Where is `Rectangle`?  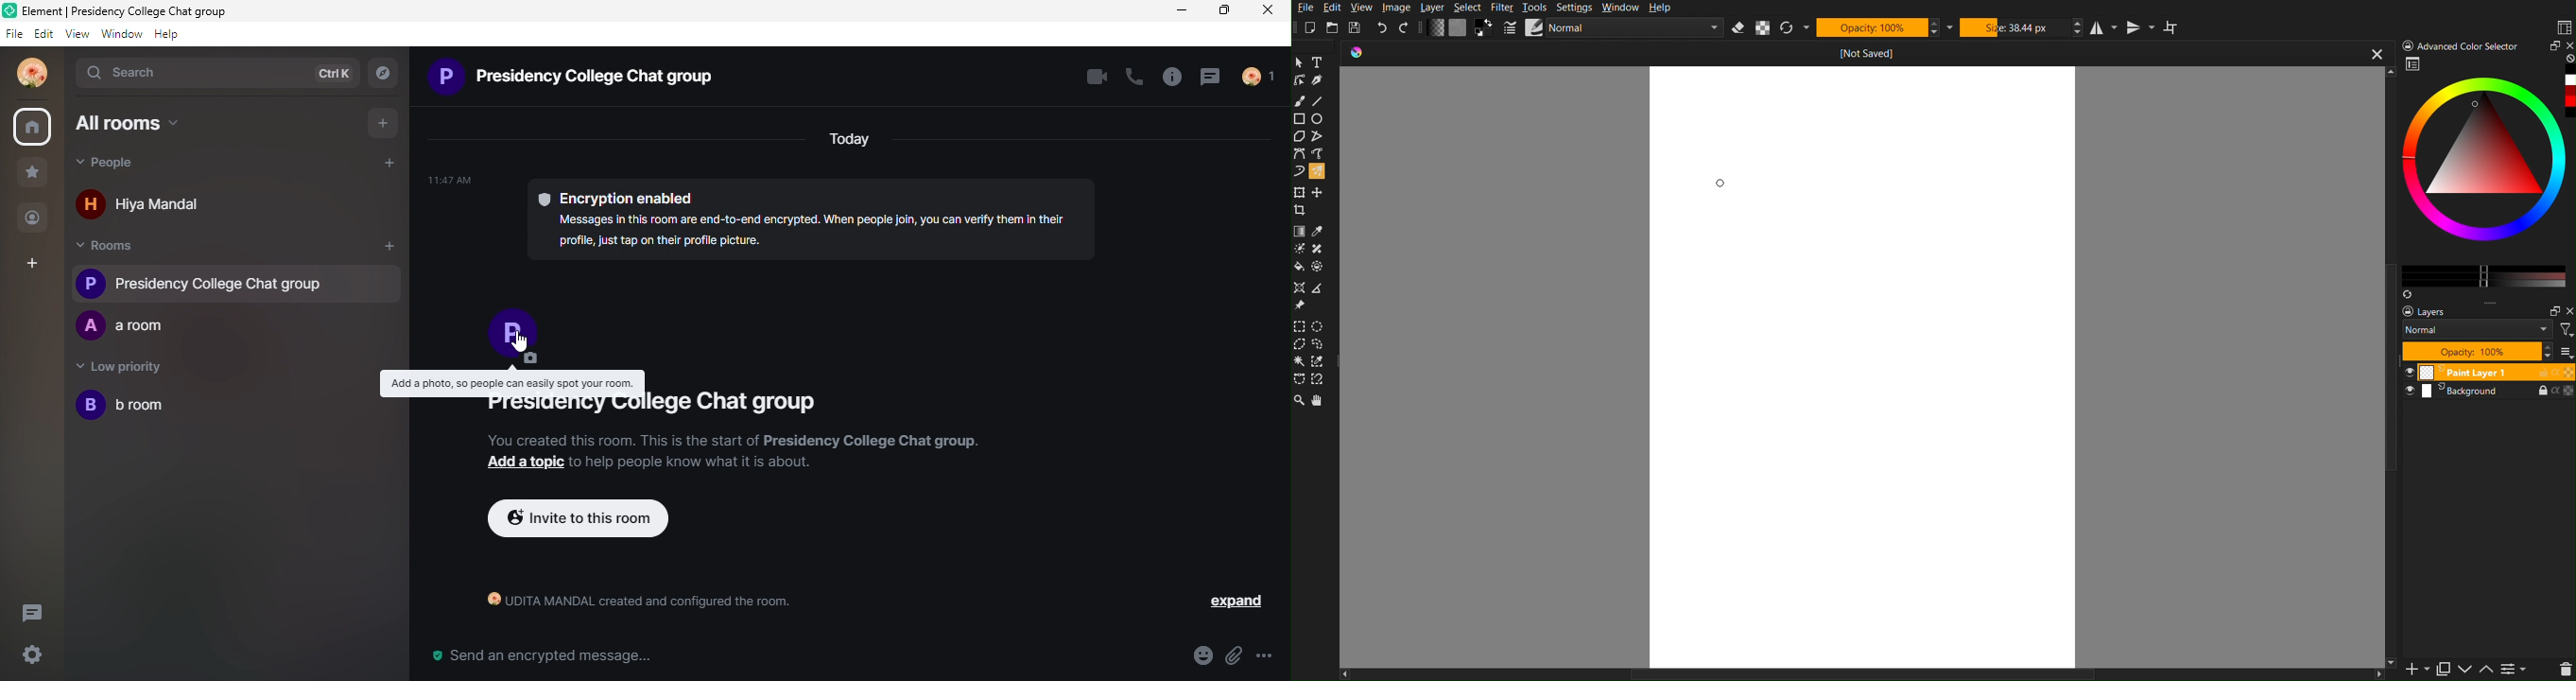
Rectangle is located at coordinates (1300, 119).